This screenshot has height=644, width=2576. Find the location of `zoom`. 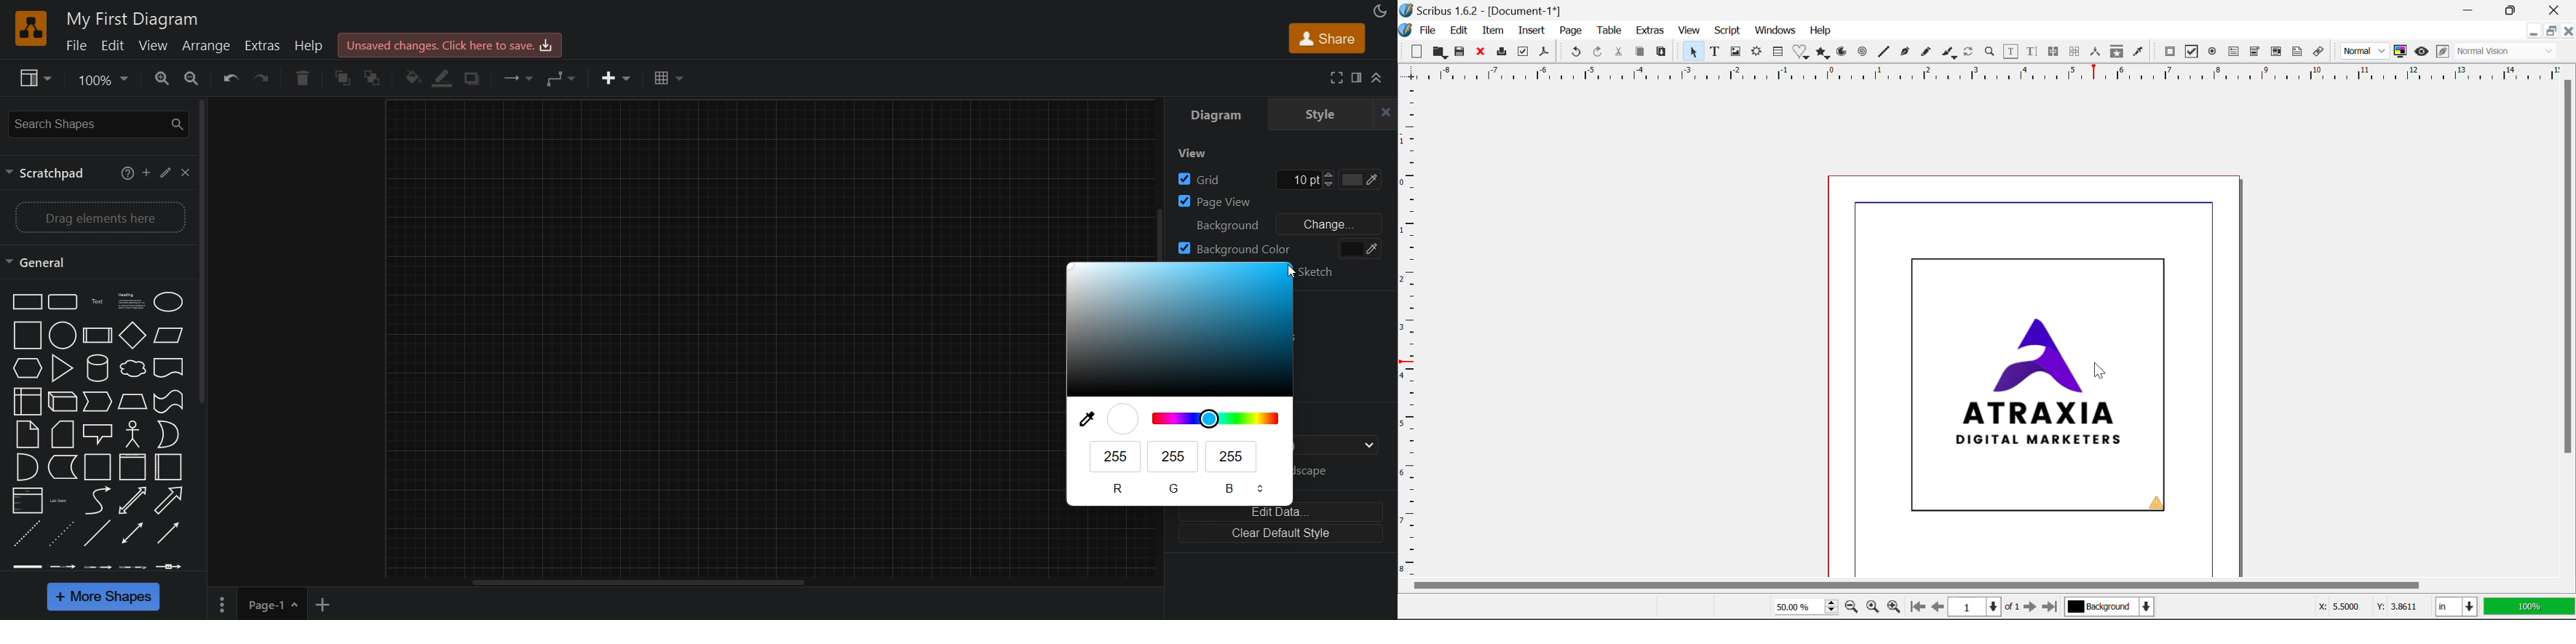

zoom is located at coordinates (101, 78).